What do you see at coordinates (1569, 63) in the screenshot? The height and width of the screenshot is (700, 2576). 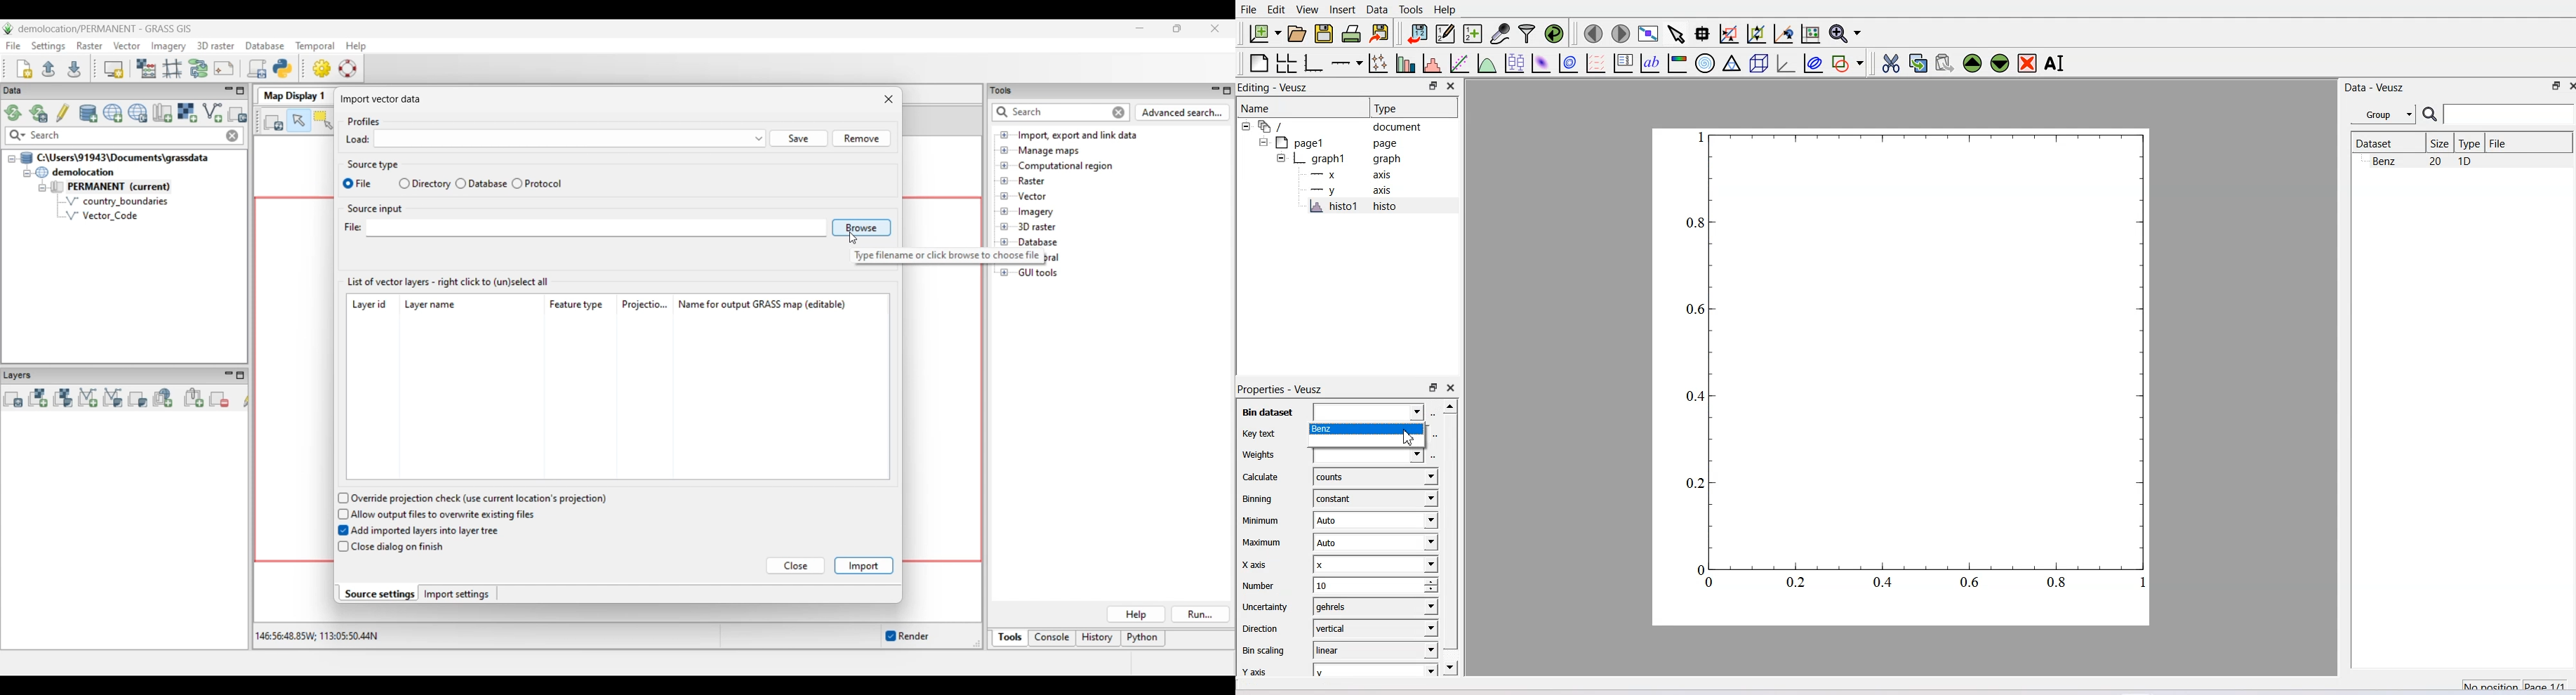 I see `Plot a 2D dataset as contour` at bounding box center [1569, 63].